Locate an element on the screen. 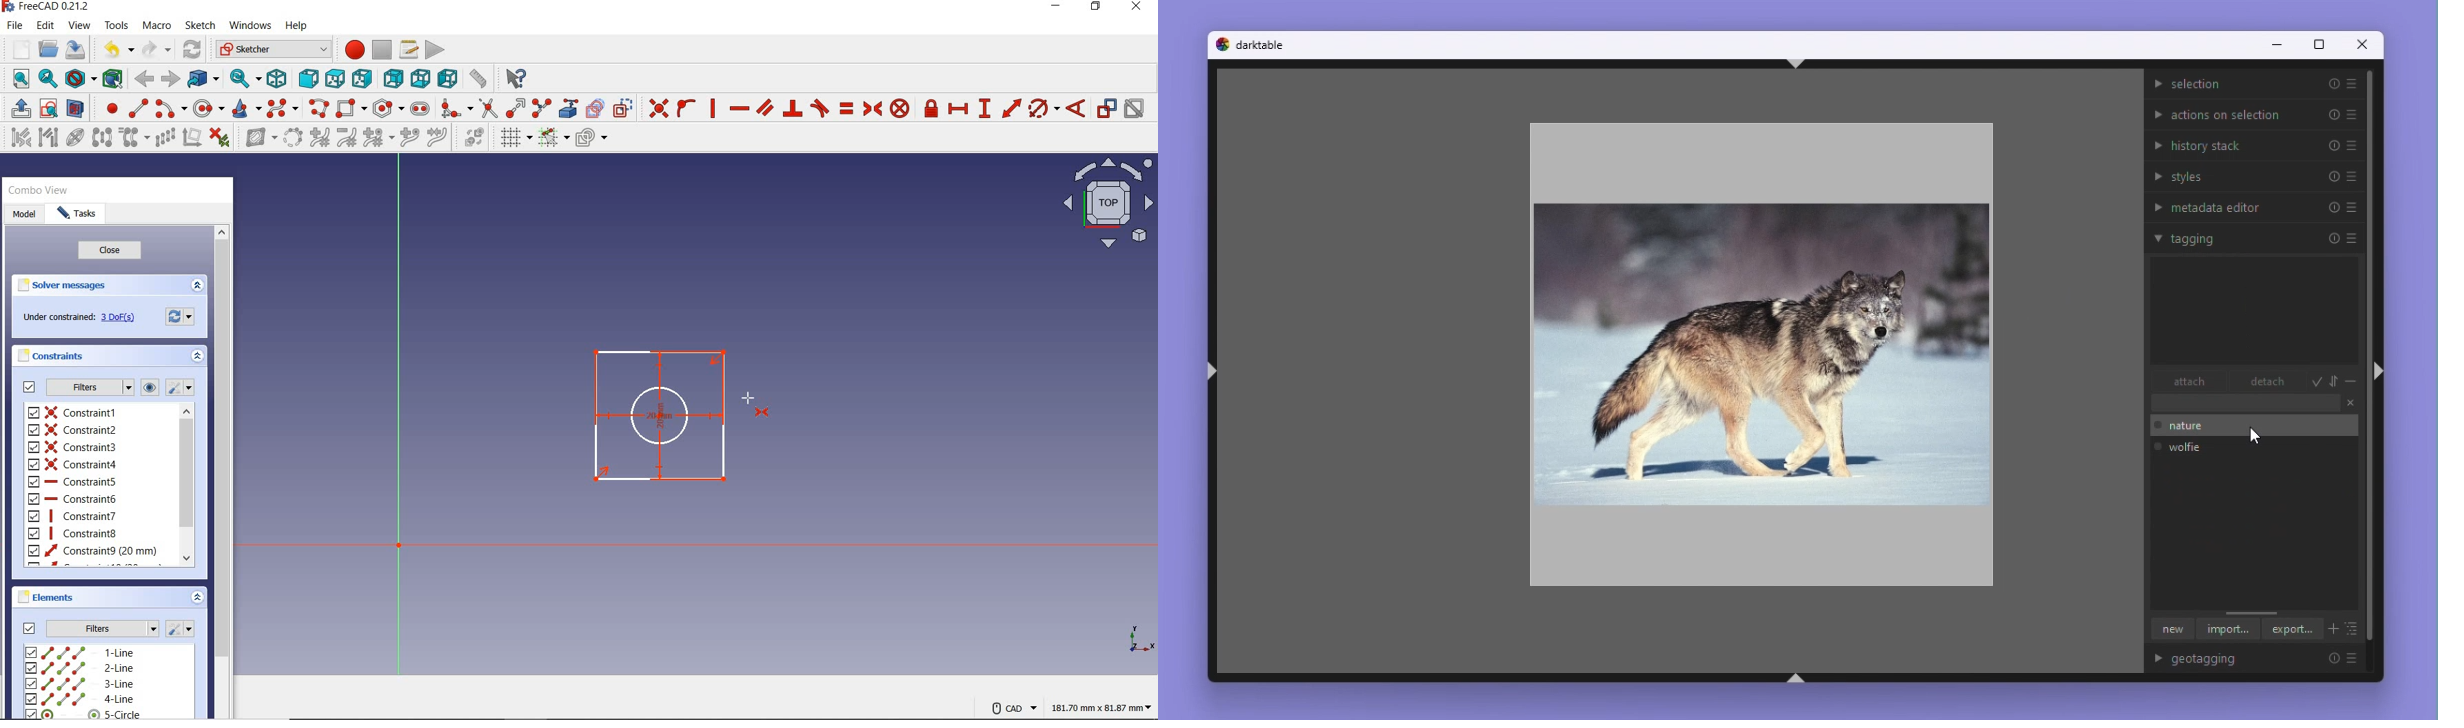  181.70 mm x 81.87 mm is located at coordinates (1103, 709).